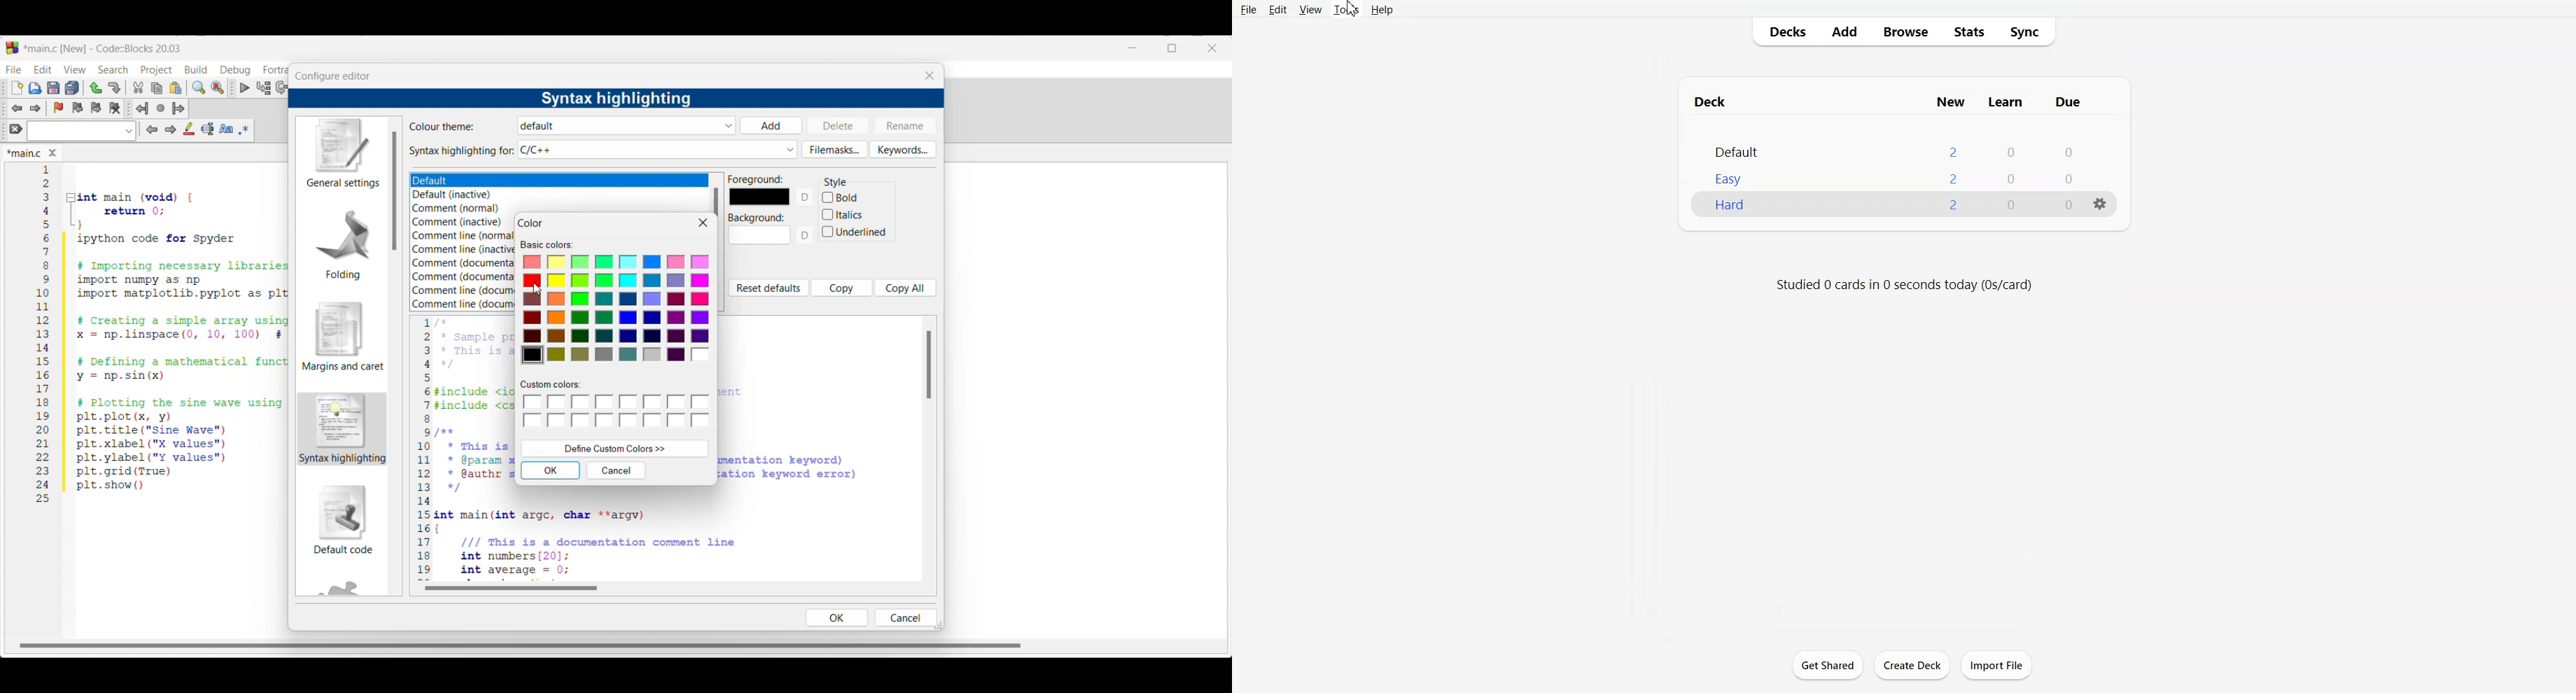  What do you see at coordinates (463, 304) in the screenshot?
I see `Comment line (documentation, inactive` at bounding box center [463, 304].